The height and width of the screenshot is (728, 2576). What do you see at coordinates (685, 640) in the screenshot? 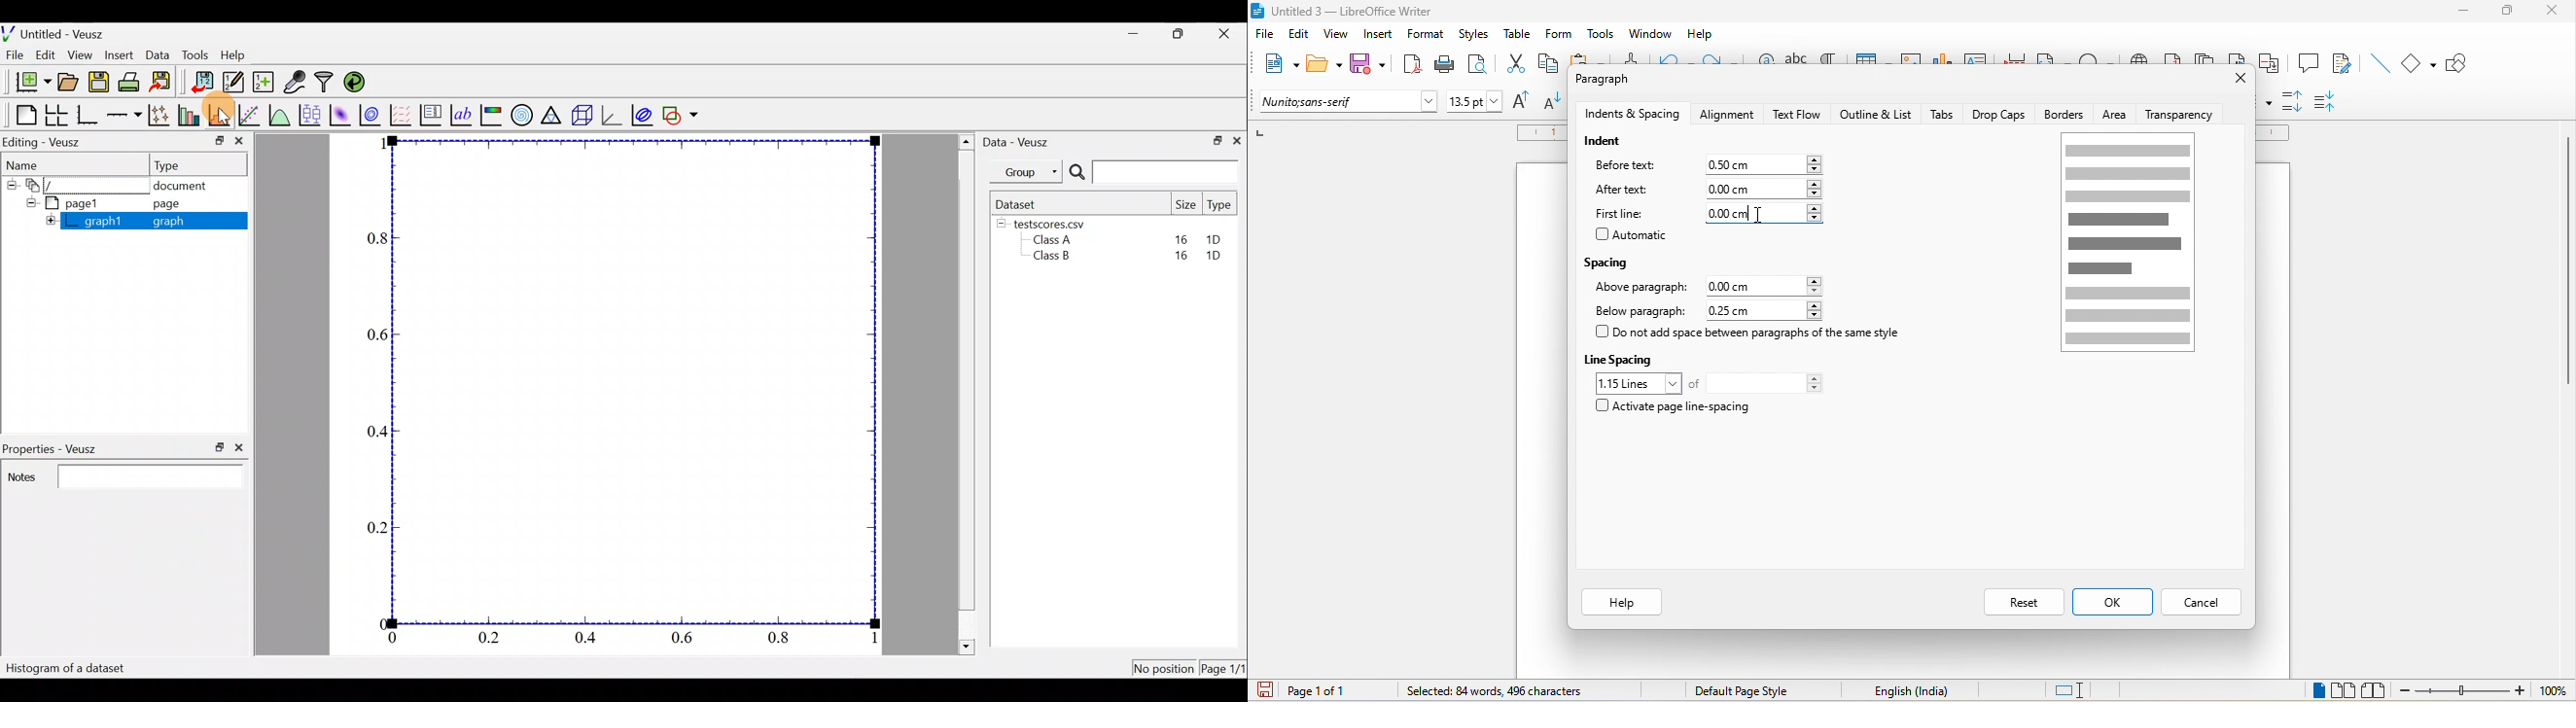
I see `0.6` at bounding box center [685, 640].